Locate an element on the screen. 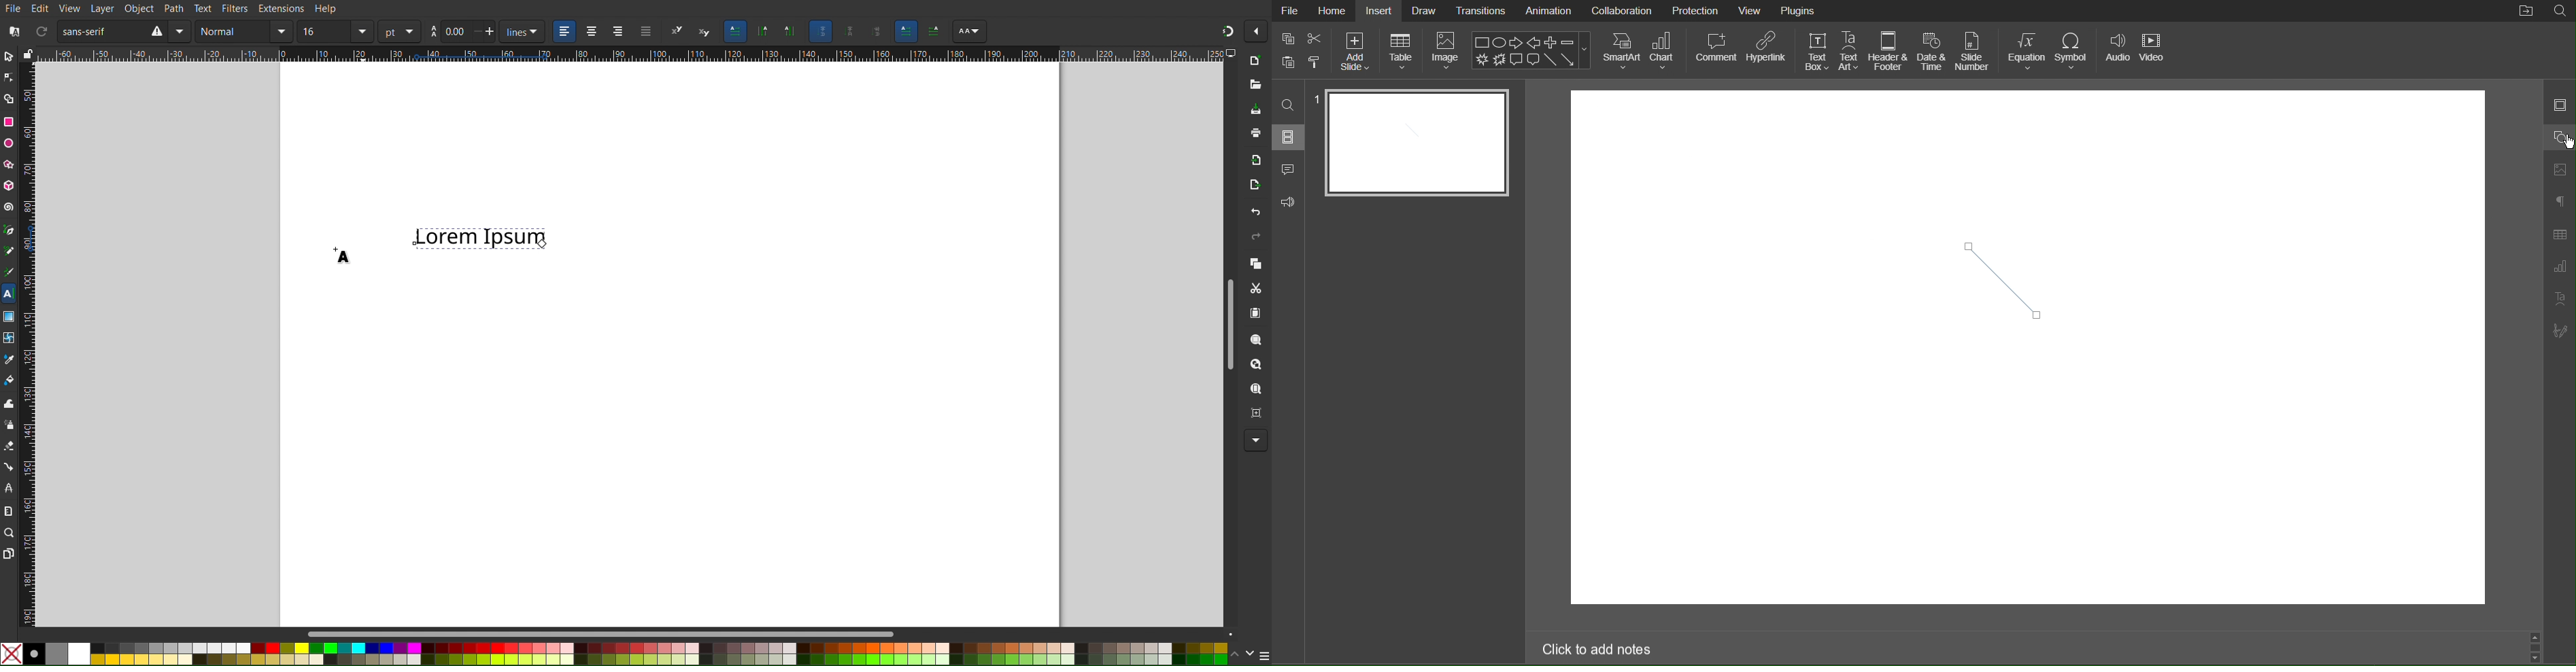 The image size is (2576, 672). Collaboration is located at coordinates (1620, 11).